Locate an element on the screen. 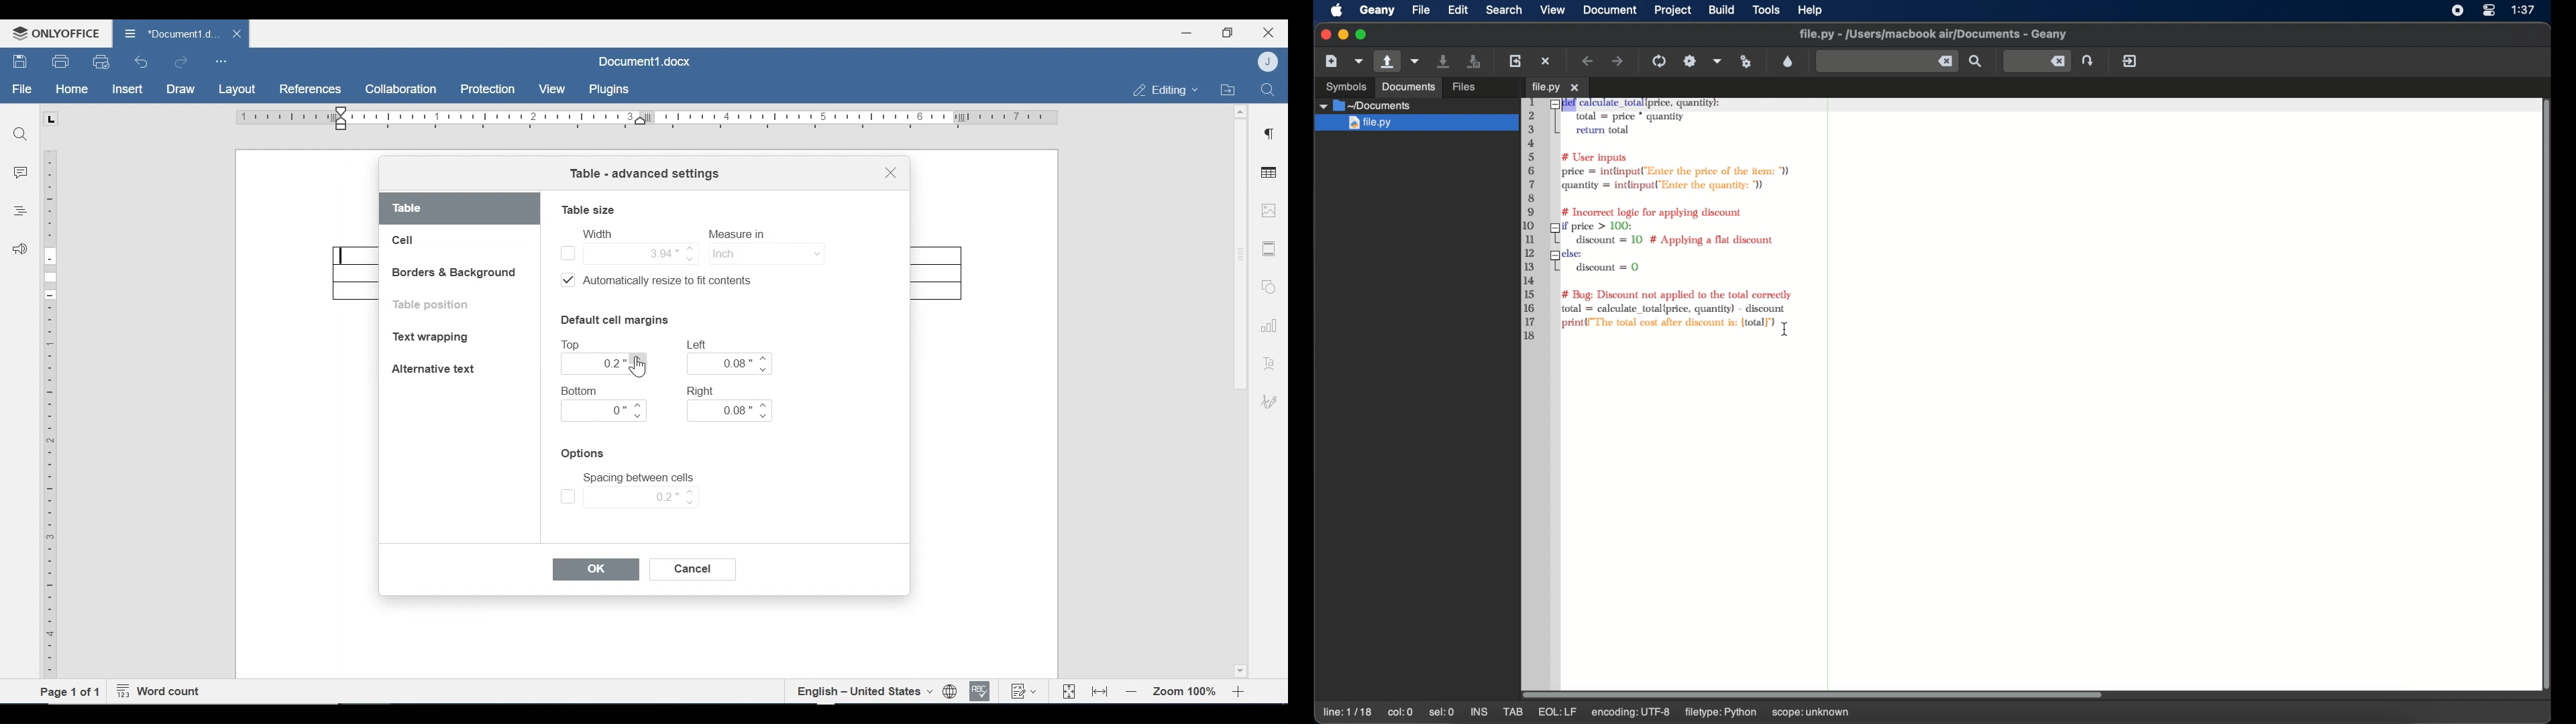 The width and height of the screenshot is (2576, 728). Zoom 100% is located at coordinates (1185, 692).